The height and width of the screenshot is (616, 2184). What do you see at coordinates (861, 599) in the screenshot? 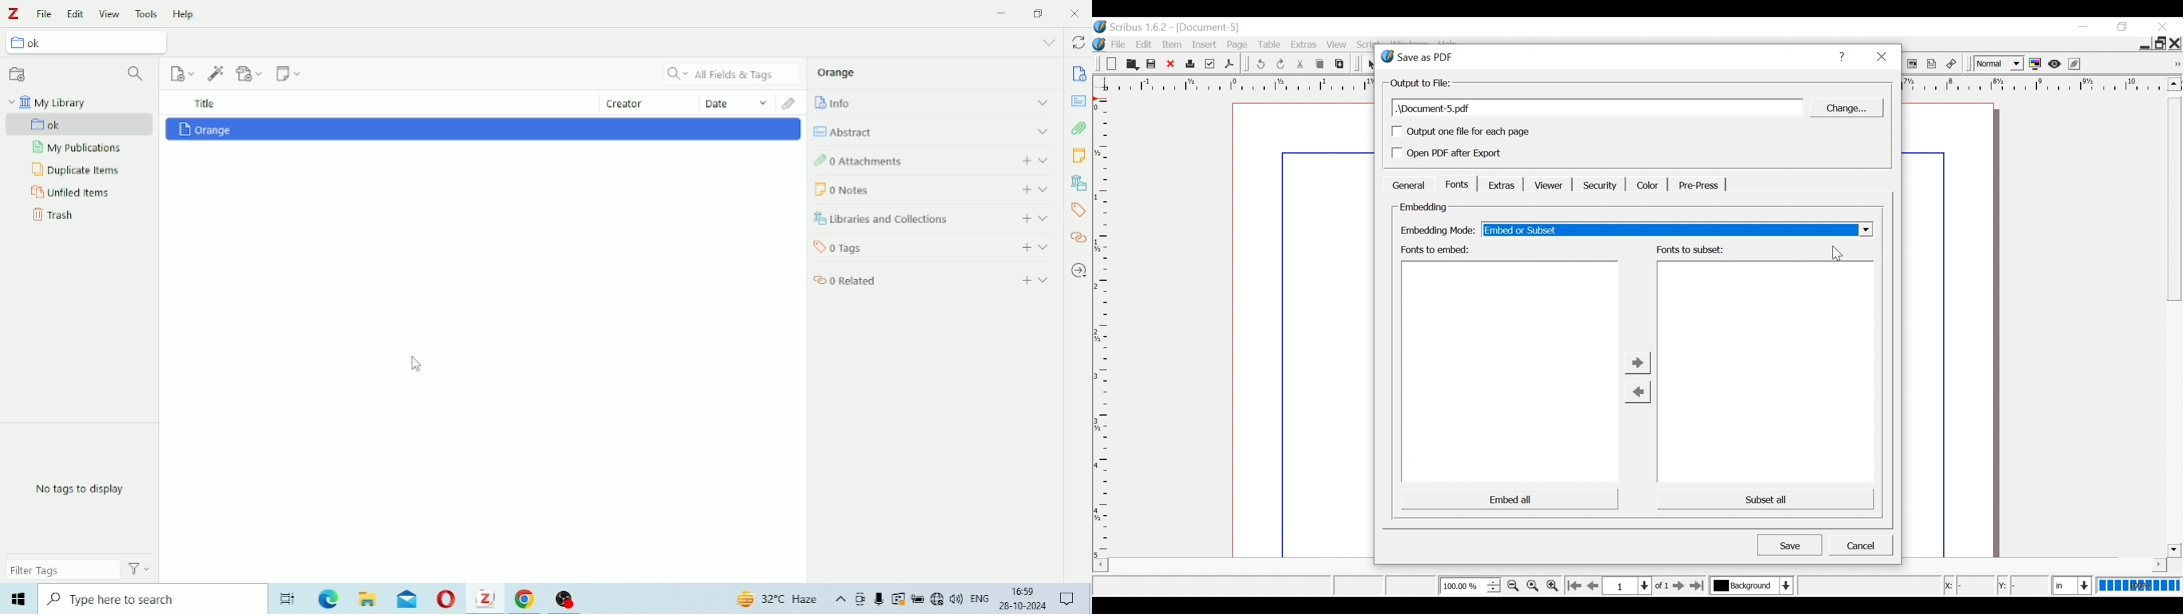
I see `Meet Now` at bounding box center [861, 599].